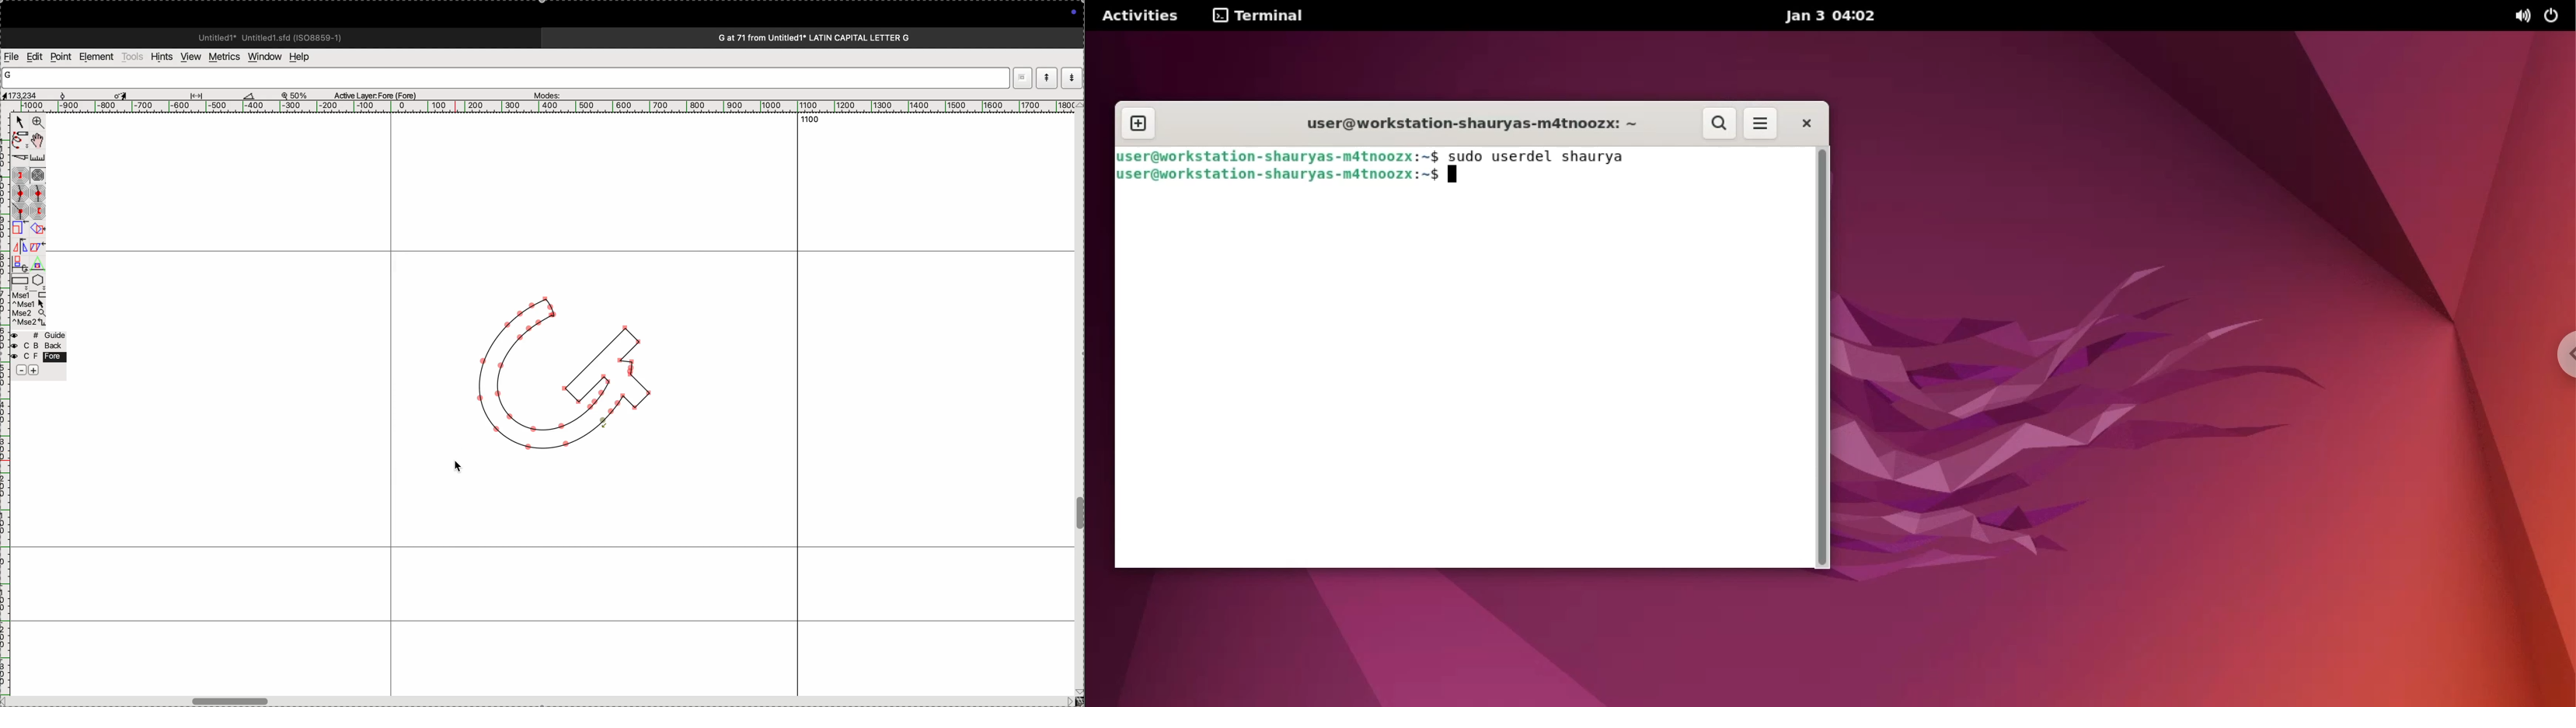 This screenshot has width=2576, height=728. I want to click on guide layer, so click(38, 334).